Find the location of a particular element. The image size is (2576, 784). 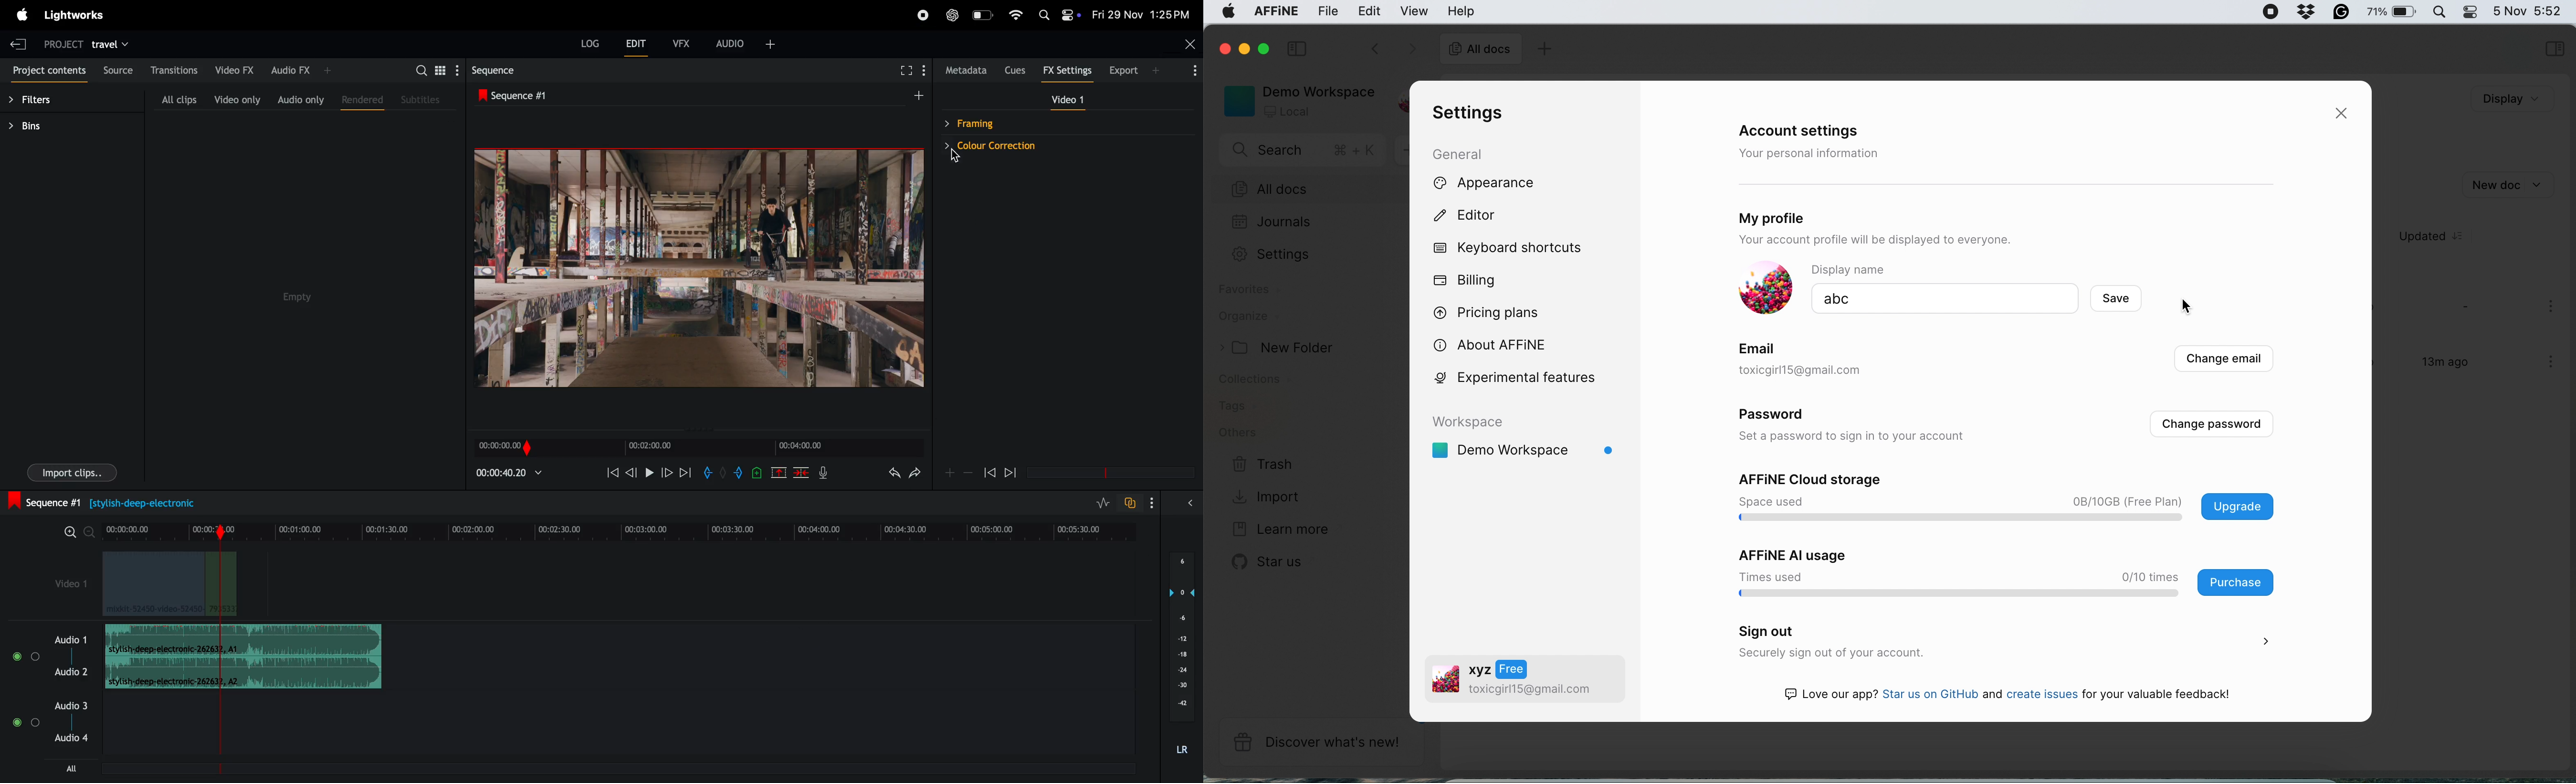

Fx settings is located at coordinates (1068, 72).